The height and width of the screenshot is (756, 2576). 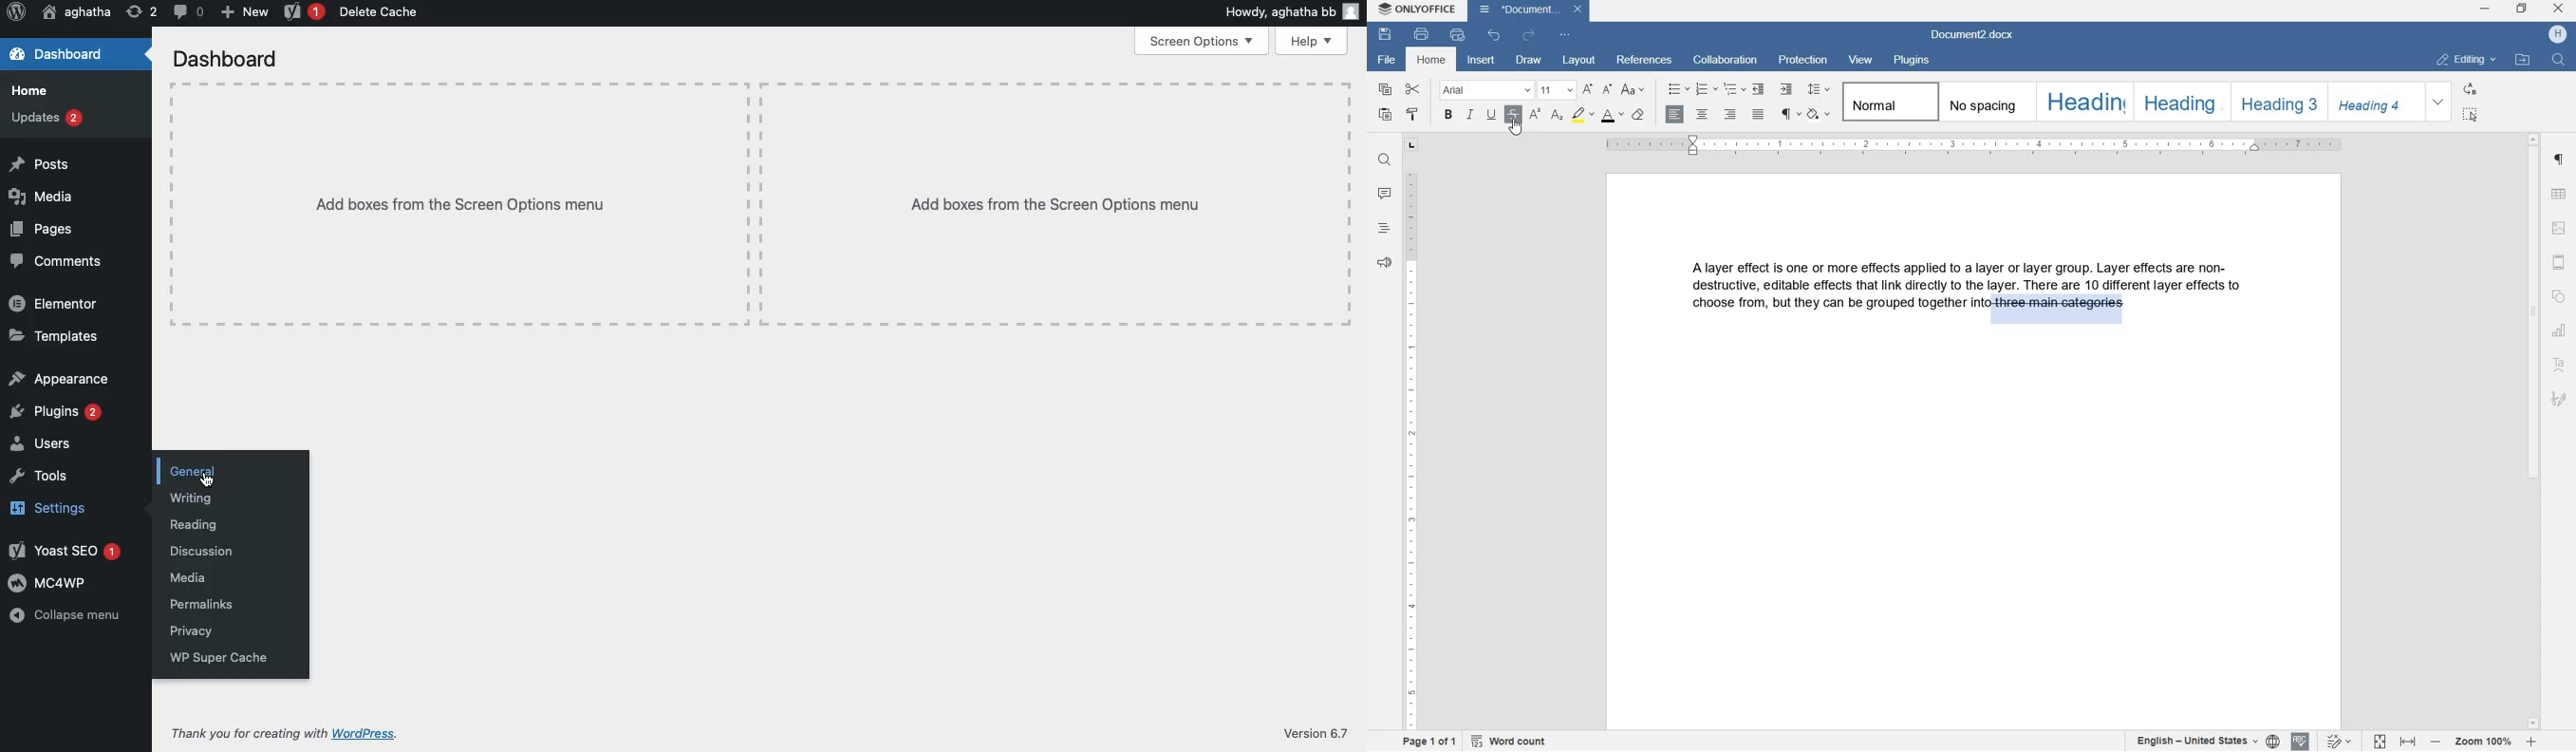 I want to click on references, so click(x=1646, y=61).